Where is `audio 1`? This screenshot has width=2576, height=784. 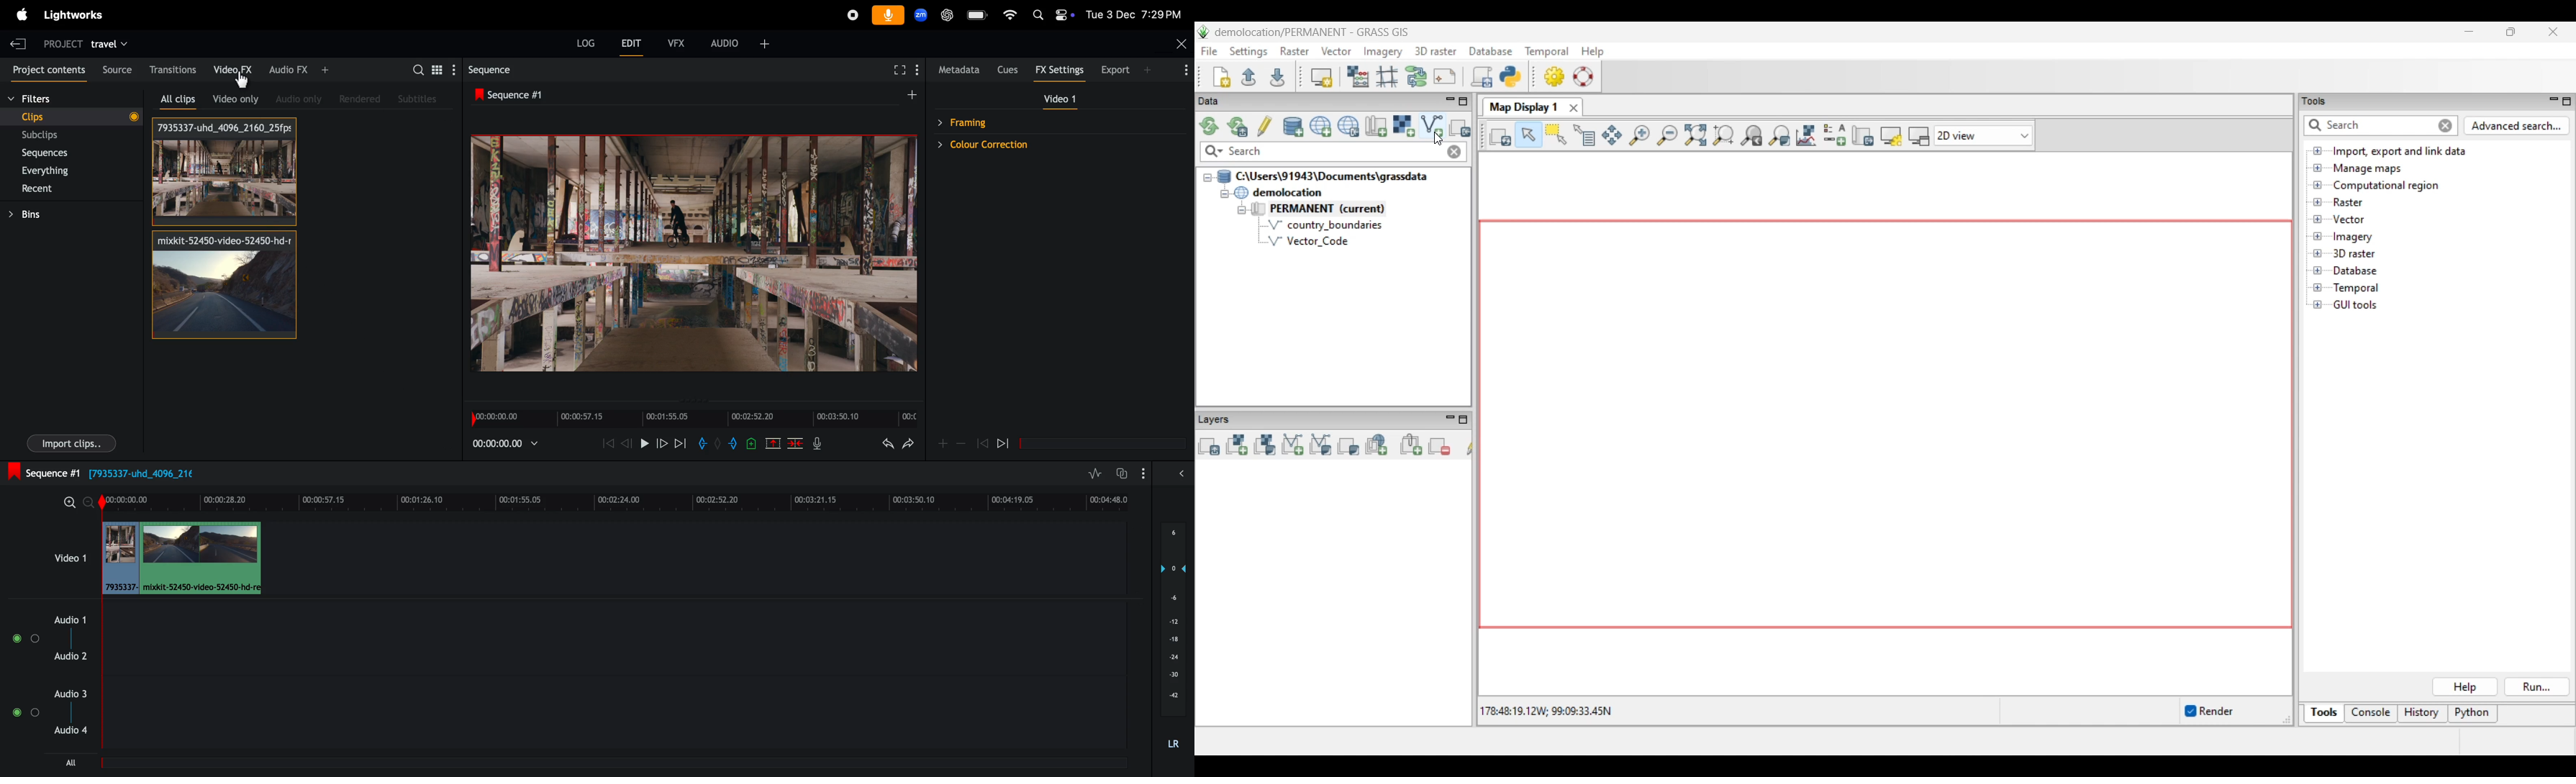
audio 1 is located at coordinates (67, 619).